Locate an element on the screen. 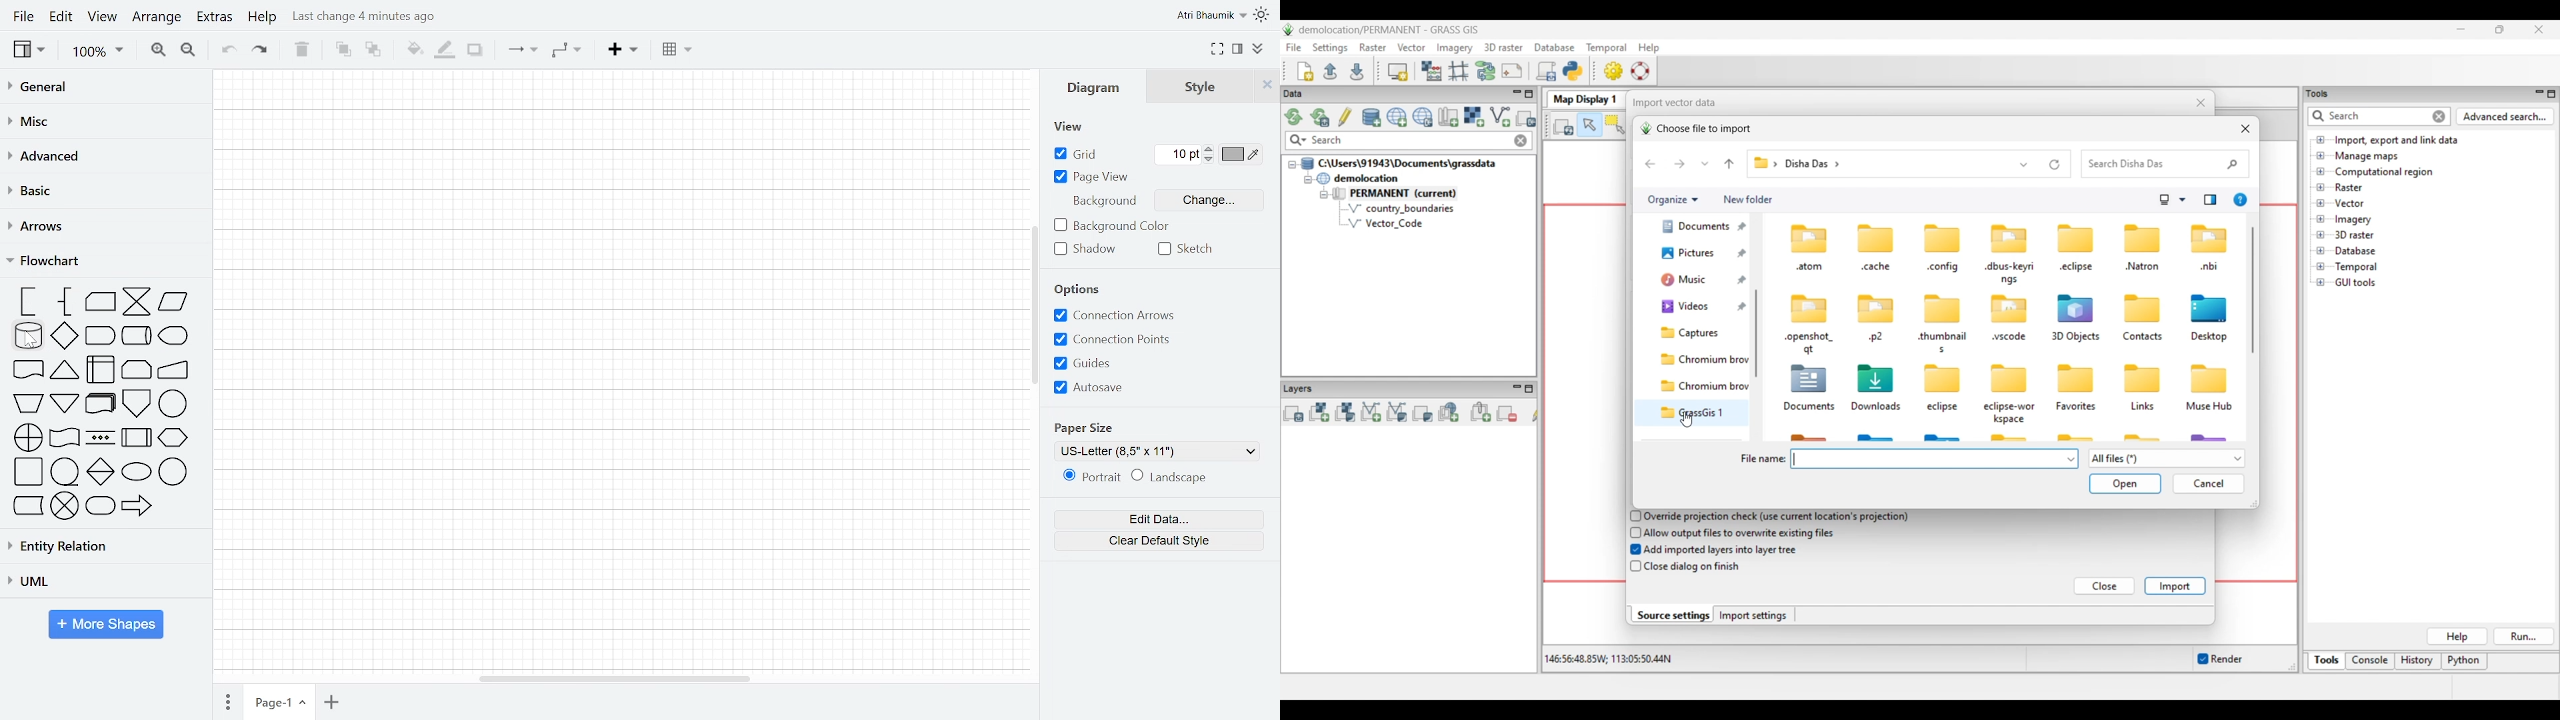 Image resolution: width=2576 pixels, height=728 pixels. horizontal scrollbar is located at coordinates (622, 679).